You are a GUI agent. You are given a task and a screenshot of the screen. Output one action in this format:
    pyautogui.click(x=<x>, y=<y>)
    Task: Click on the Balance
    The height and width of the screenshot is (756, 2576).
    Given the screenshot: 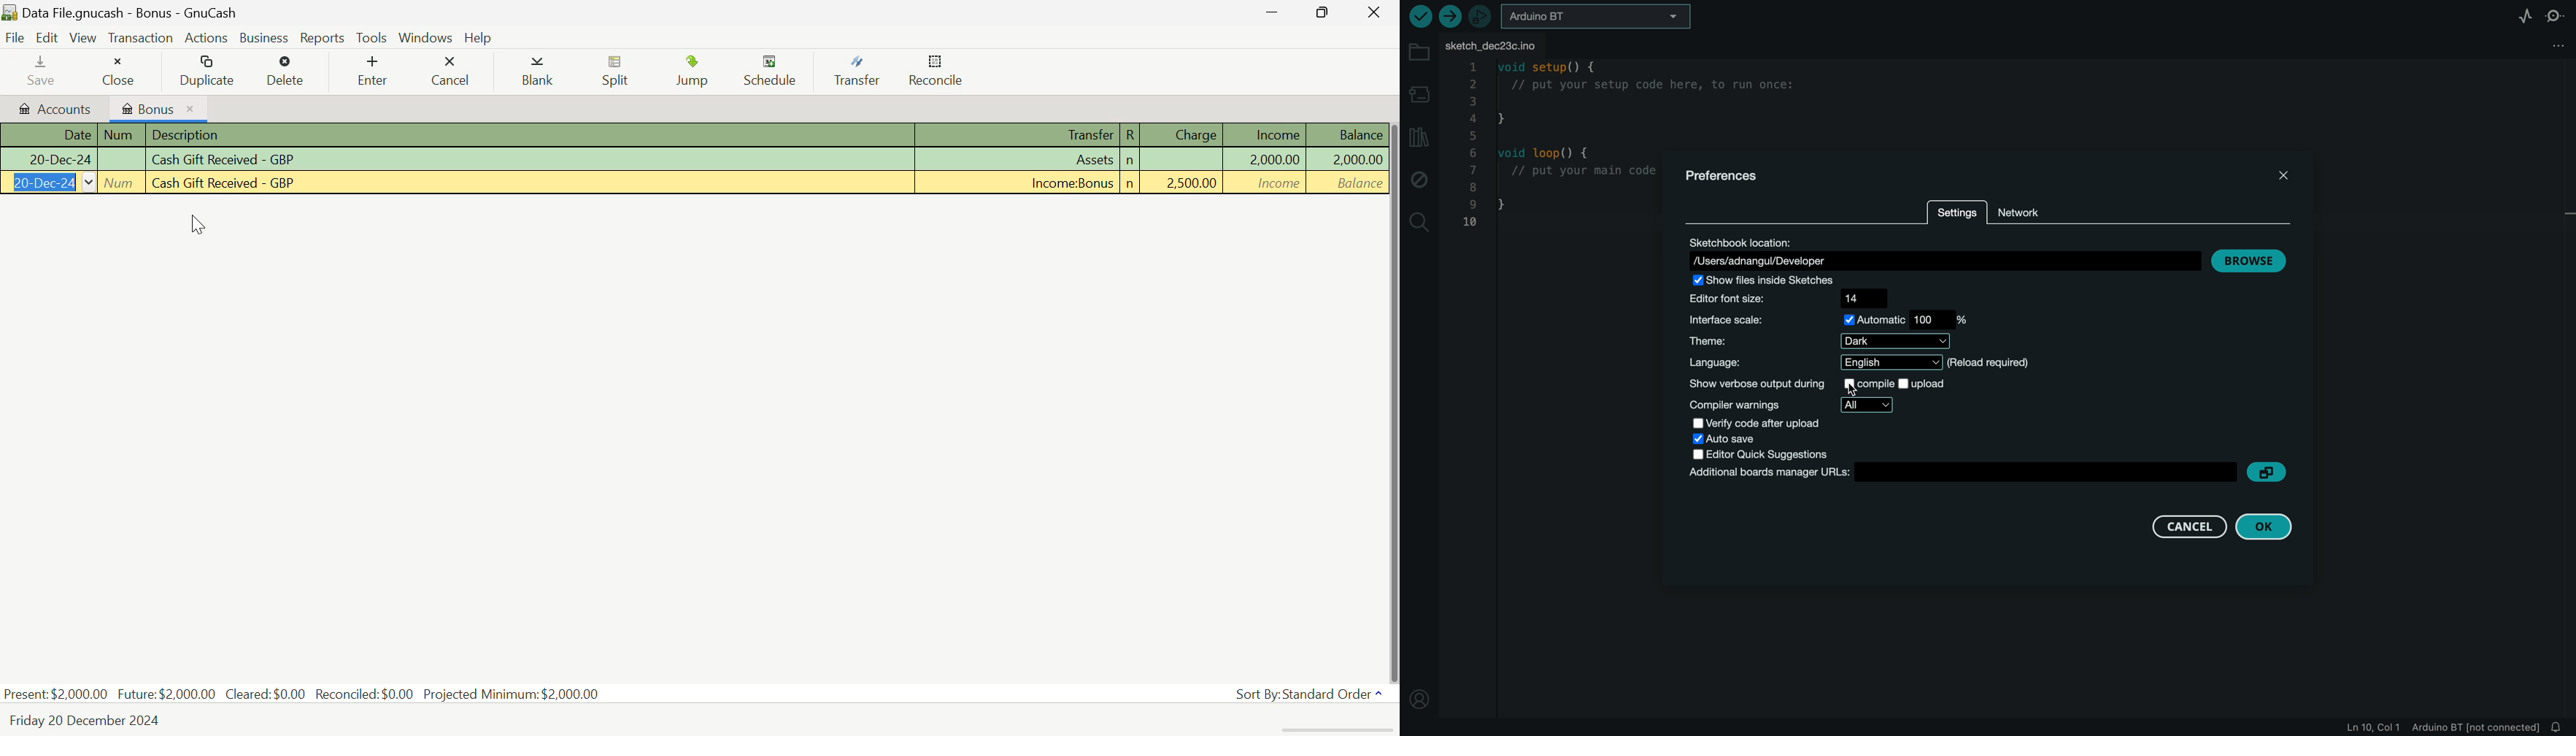 What is the action you would take?
    pyautogui.click(x=1346, y=134)
    